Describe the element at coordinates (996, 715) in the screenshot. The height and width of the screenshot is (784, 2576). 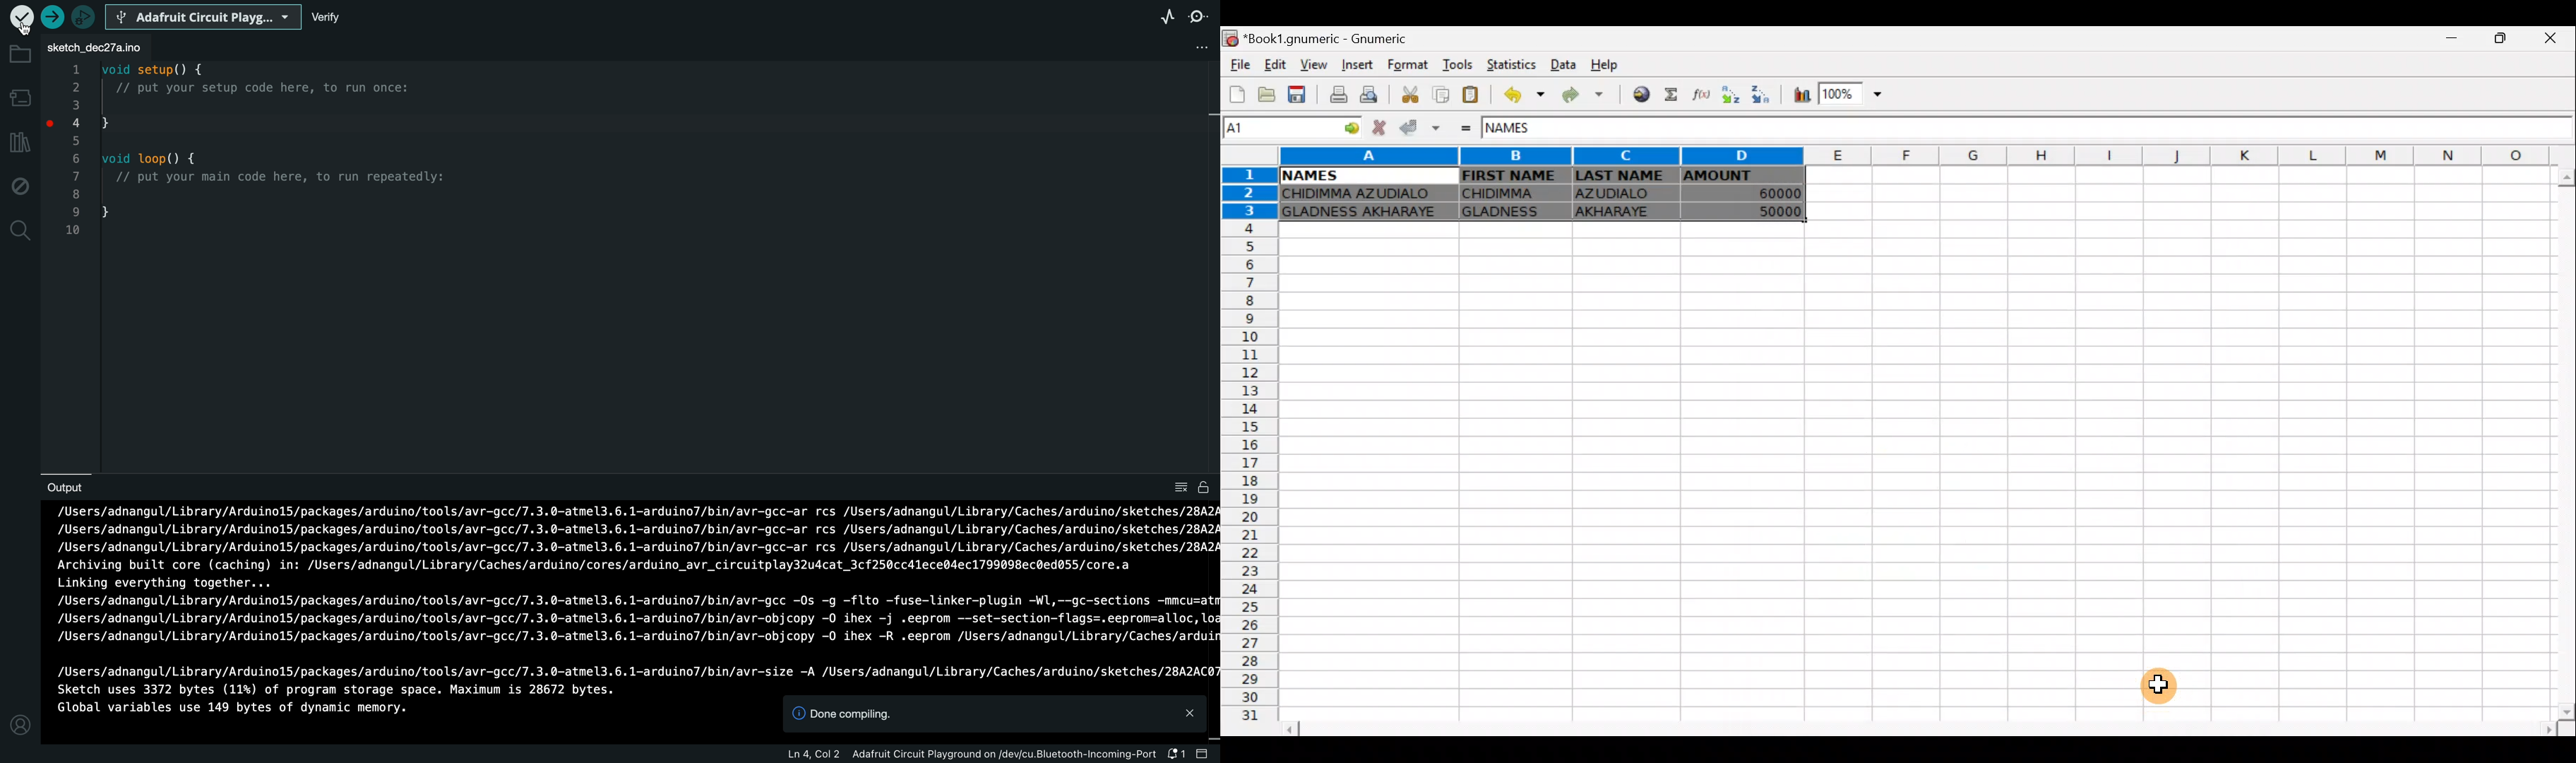
I see `notification` at that location.